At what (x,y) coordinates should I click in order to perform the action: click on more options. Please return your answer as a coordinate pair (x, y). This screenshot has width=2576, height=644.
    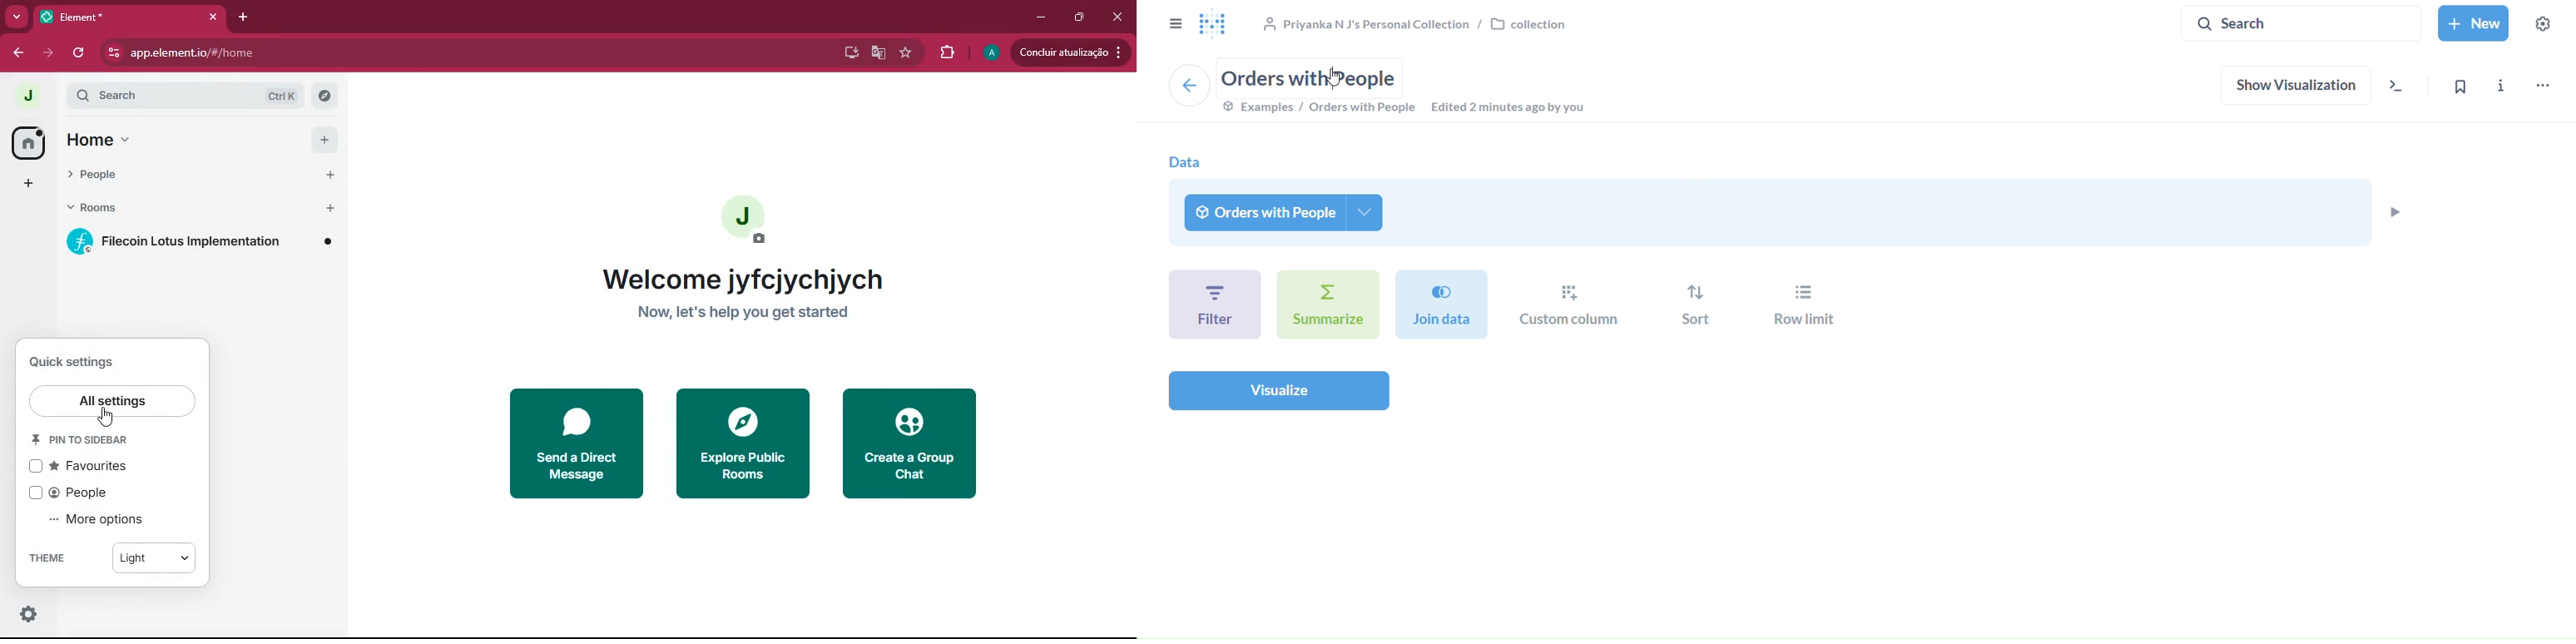
    Looking at the image, I should click on (108, 518).